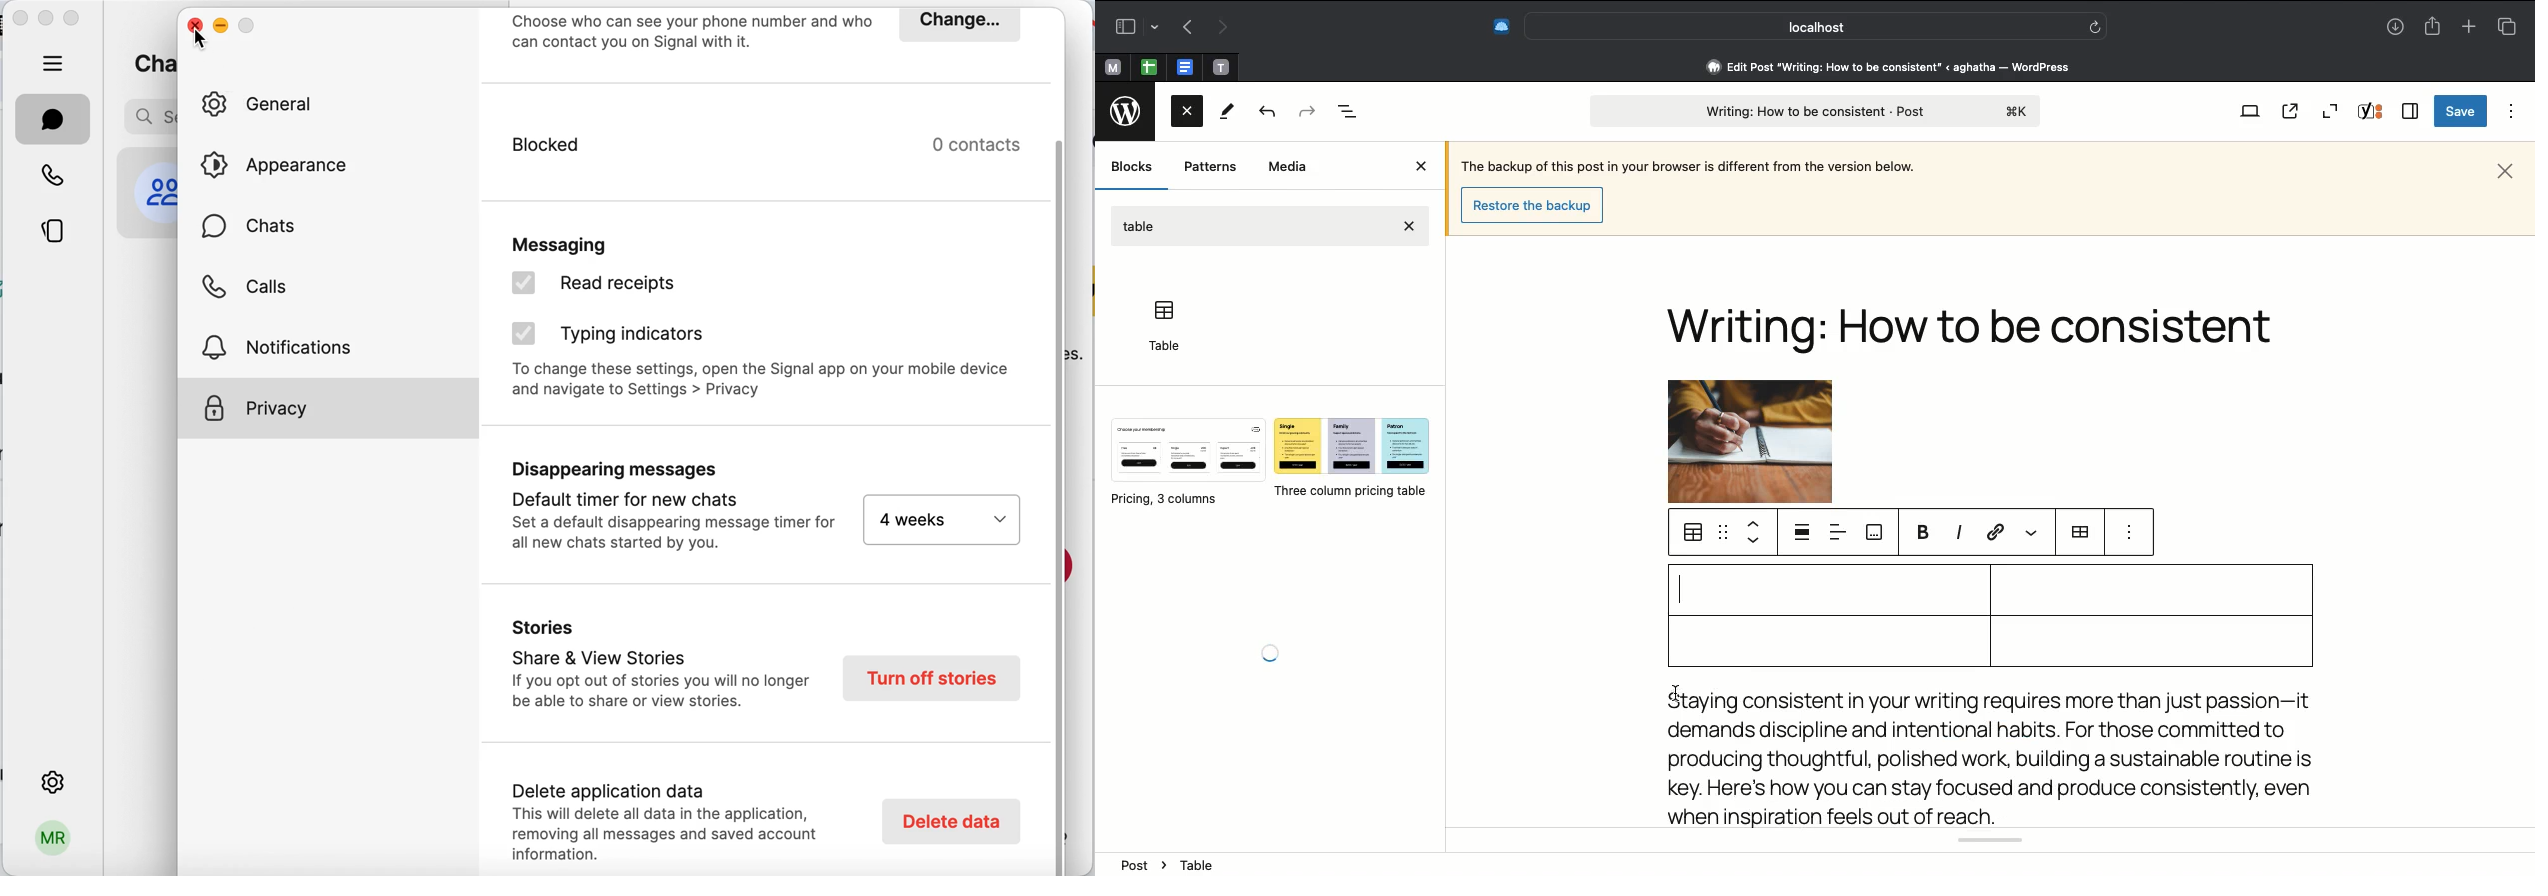 This screenshot has width=2548, height=896. I want to click on maximize, so click(247, 22).